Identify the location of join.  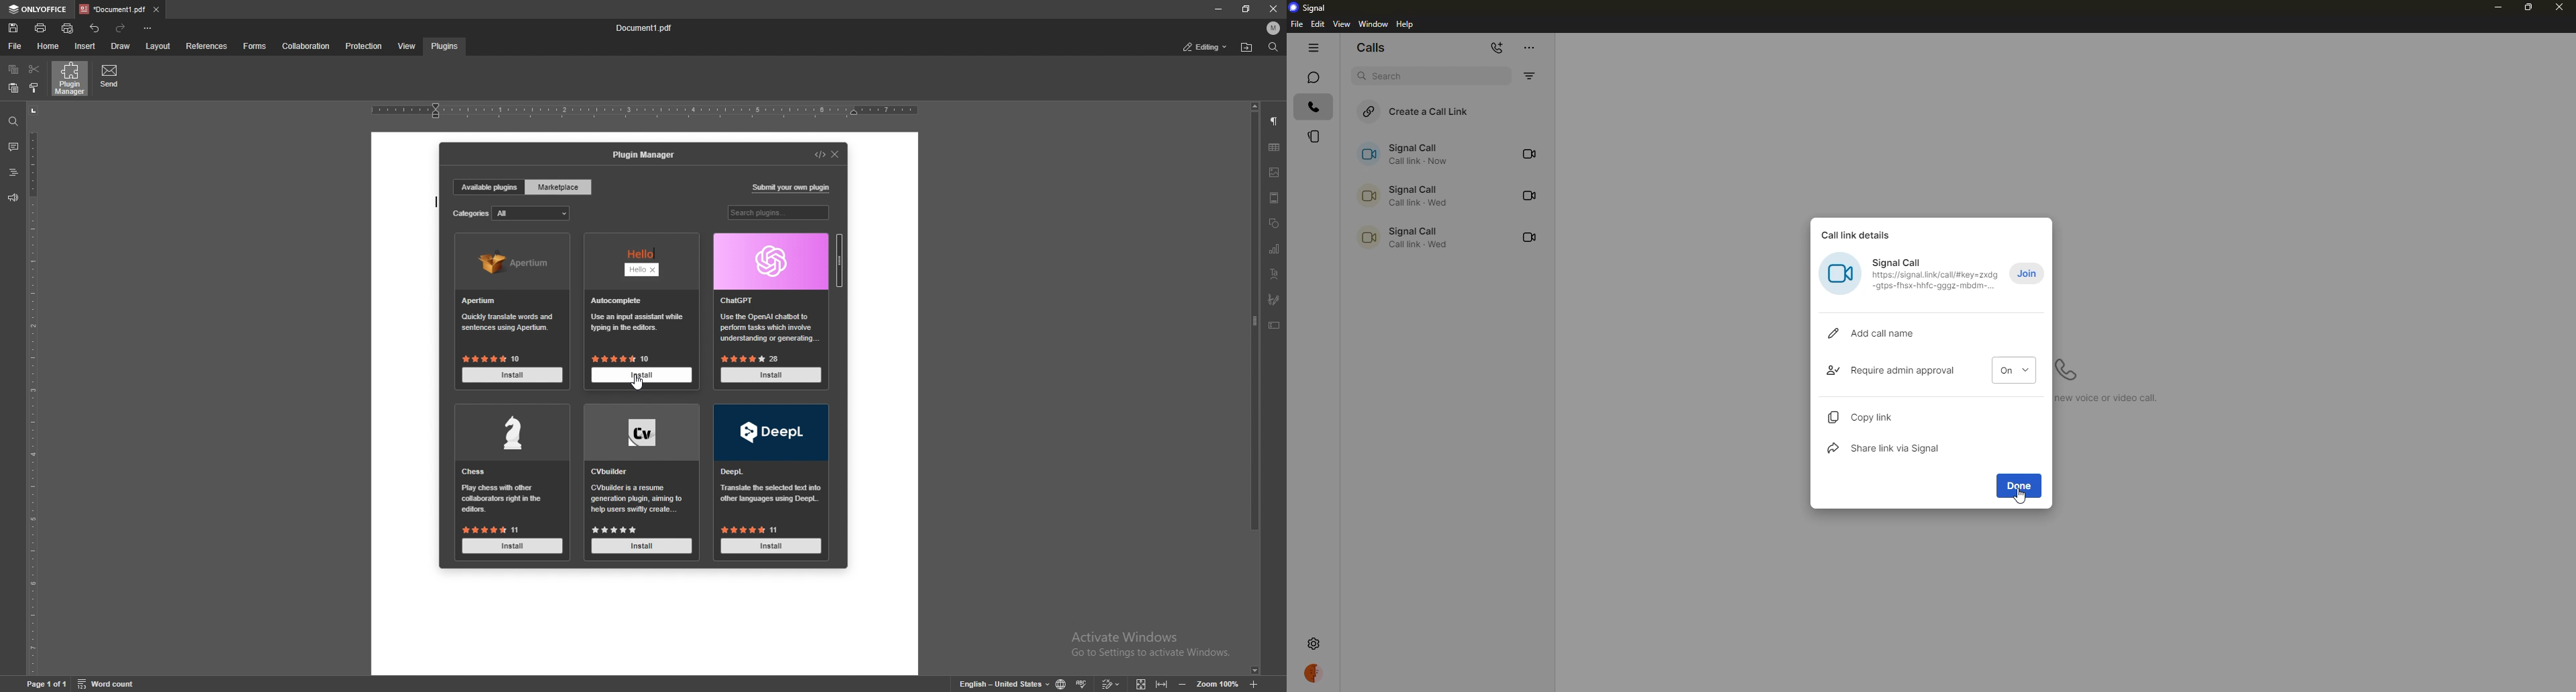
(2027, 273).